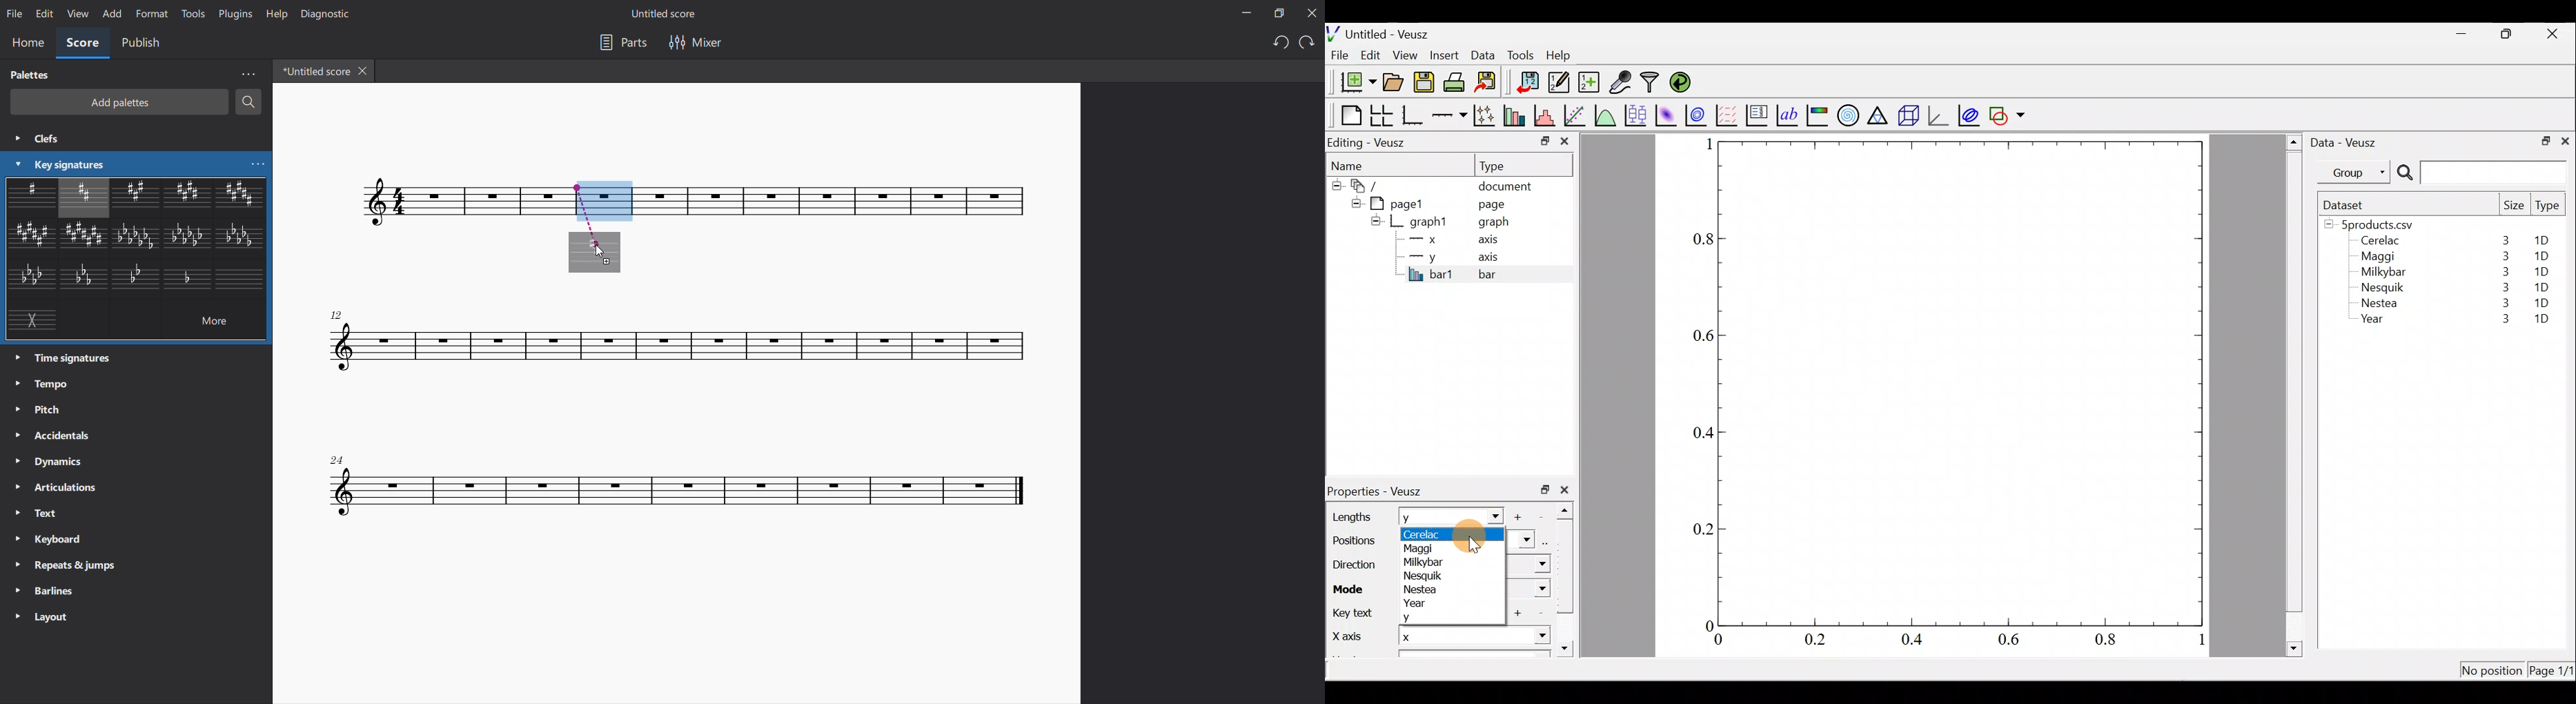 The width and height of the screenshot is (2576, 728). Describe the element at coordinates (43, 385) in the screenshot. I see `tempo` at that location.